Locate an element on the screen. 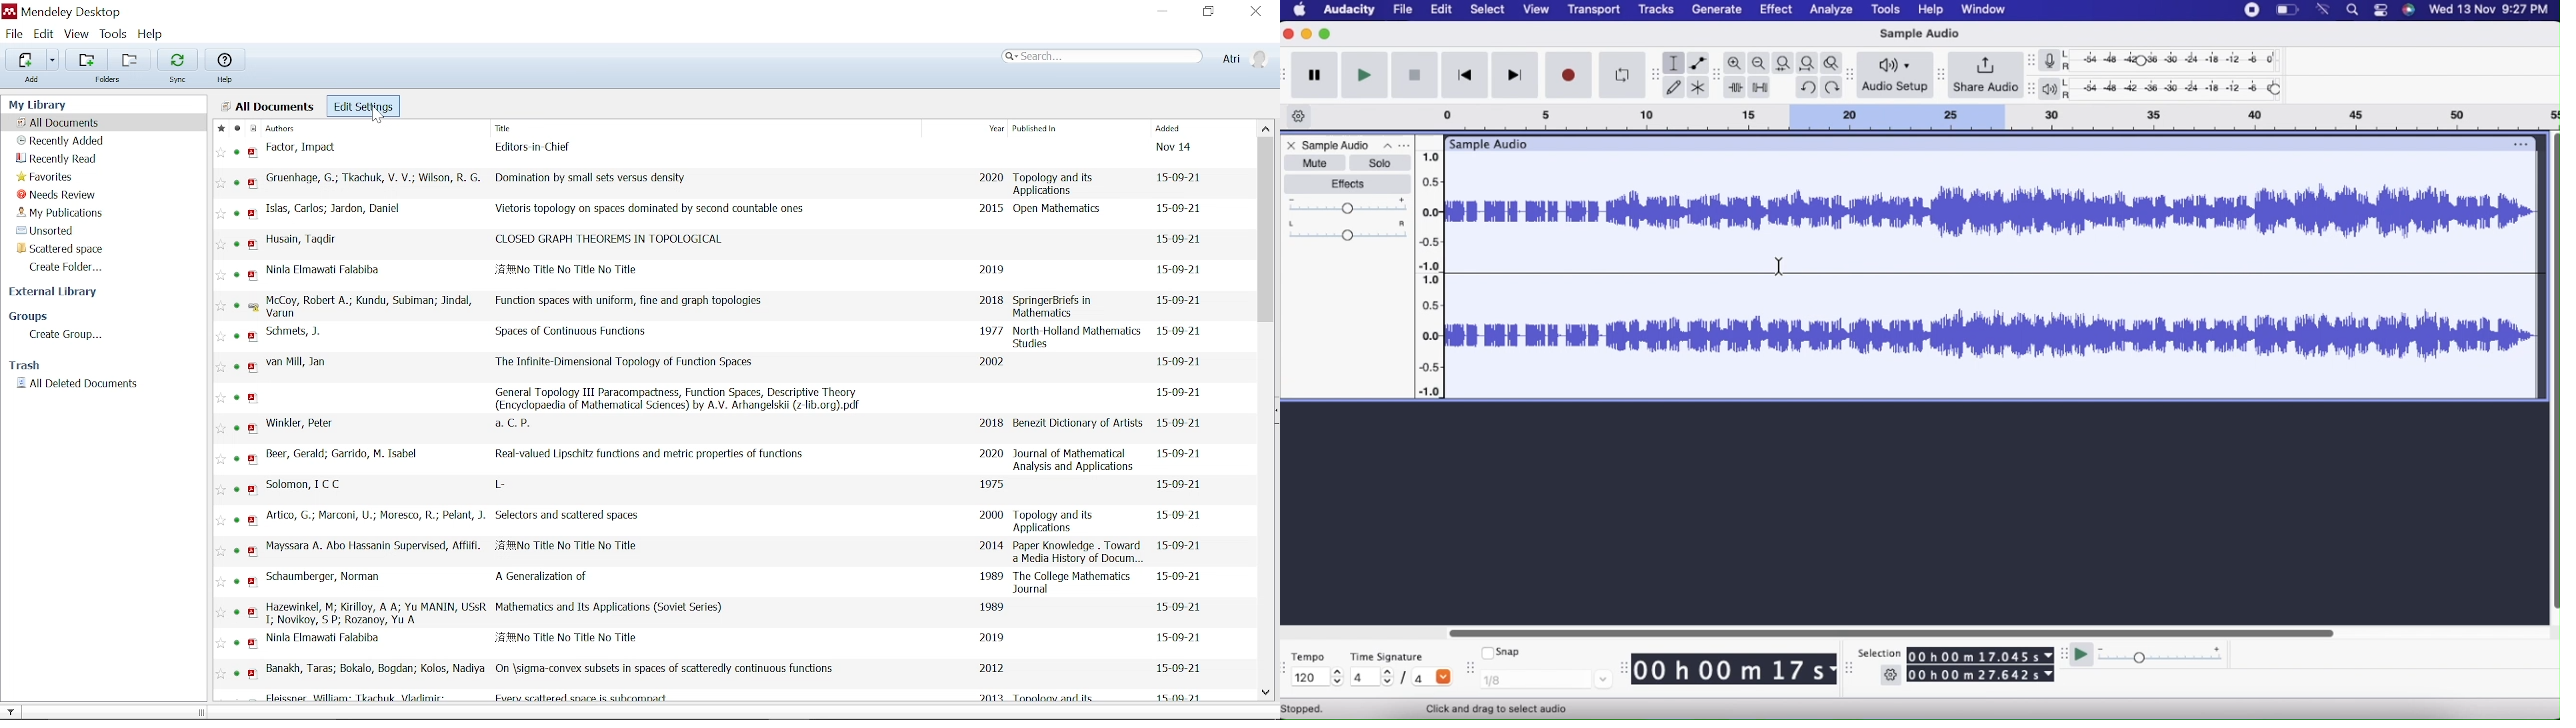 This screenshot has width=2576, height=728. Mark a read/unread is located at coordinates (237, 129).